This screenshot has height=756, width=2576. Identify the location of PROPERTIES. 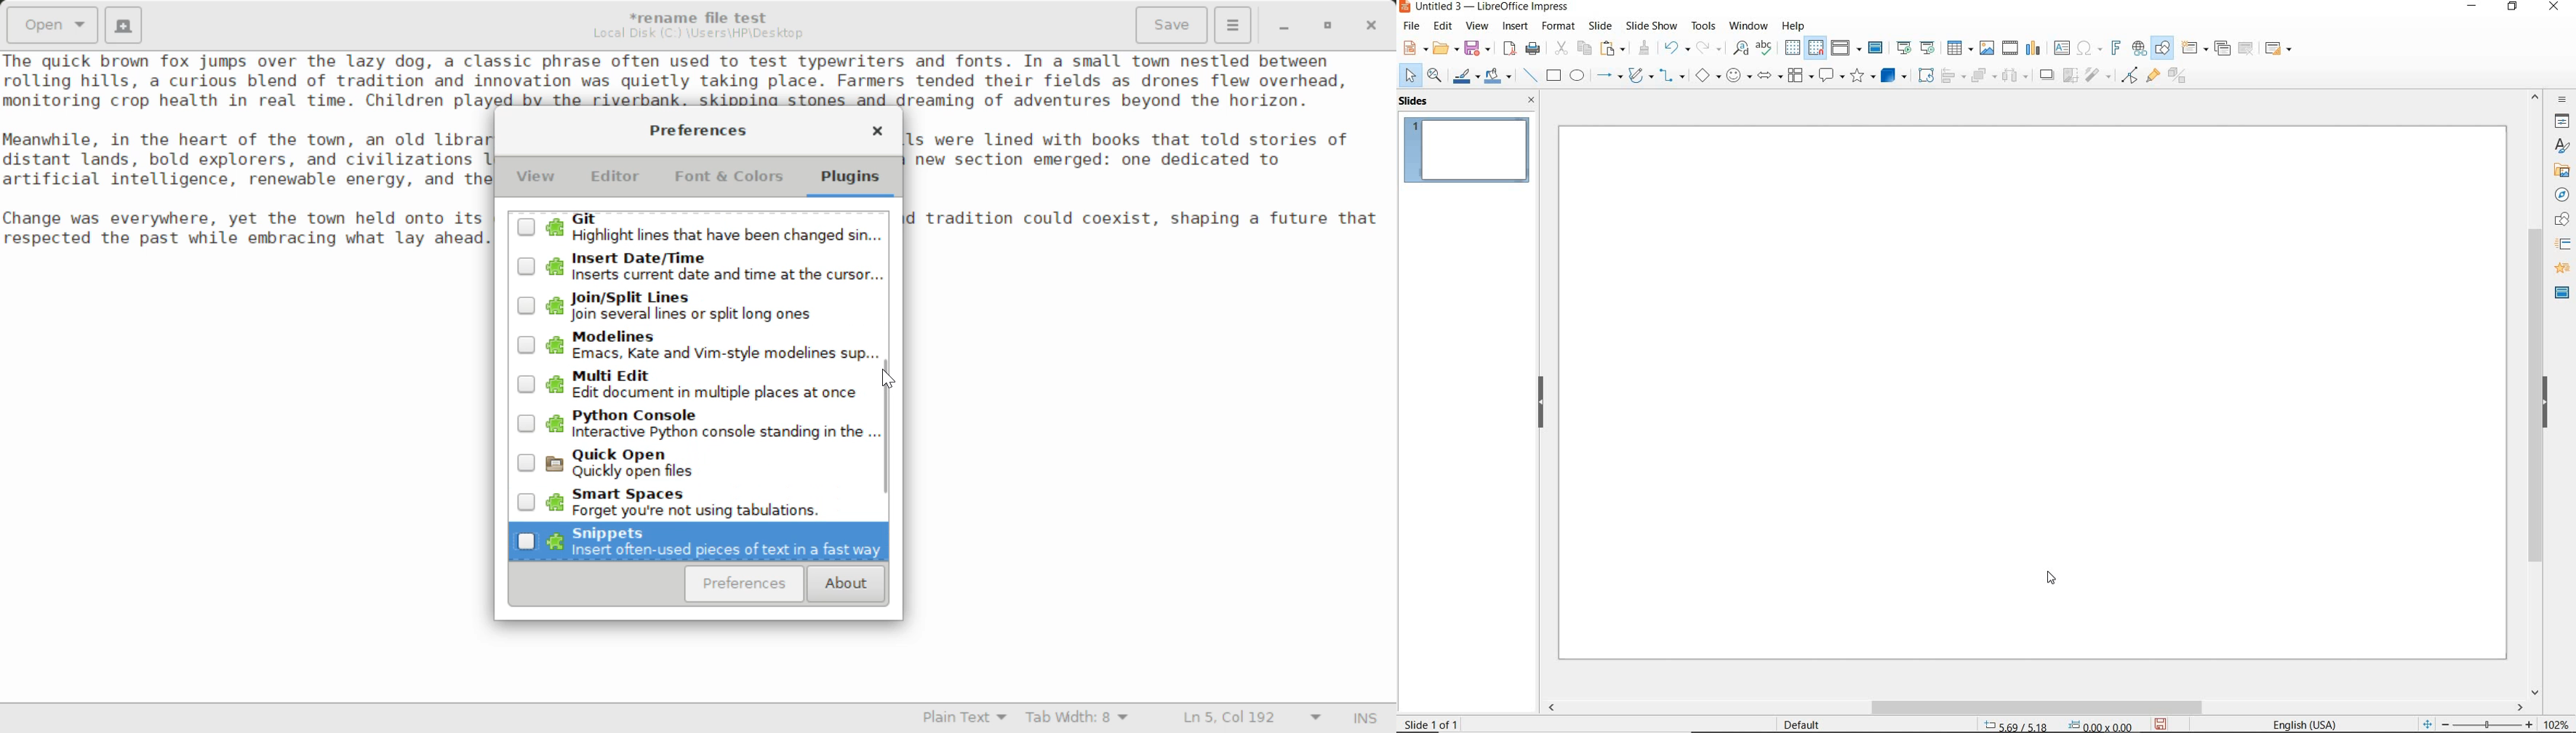
(2562, 122).